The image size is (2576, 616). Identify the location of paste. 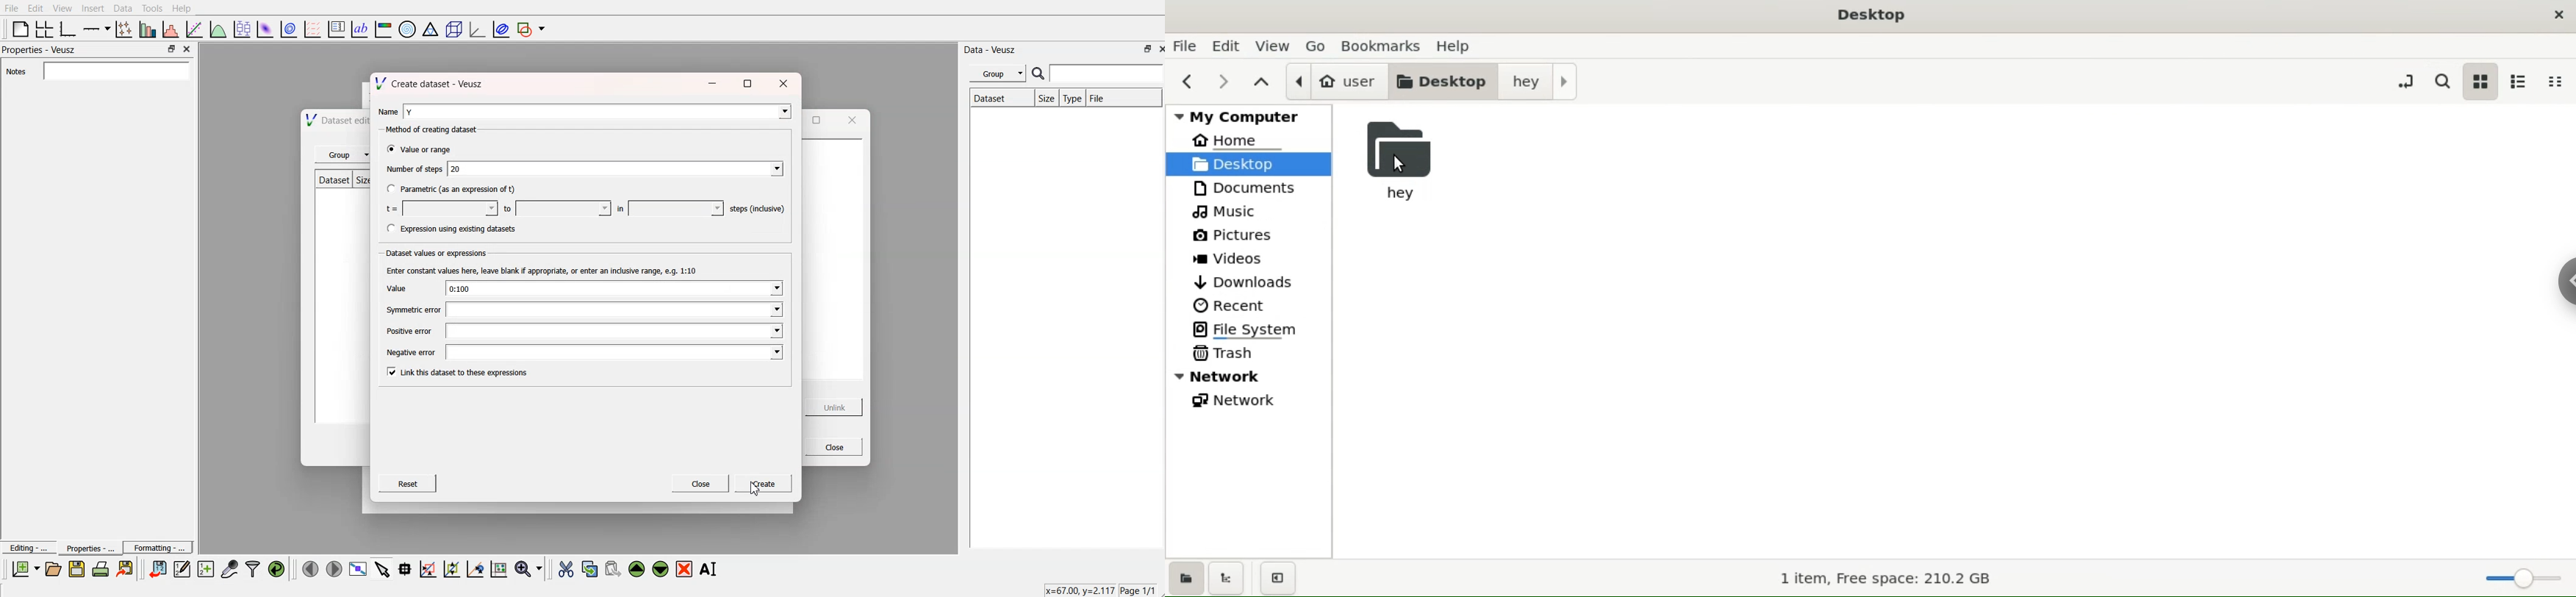
(614, 567).